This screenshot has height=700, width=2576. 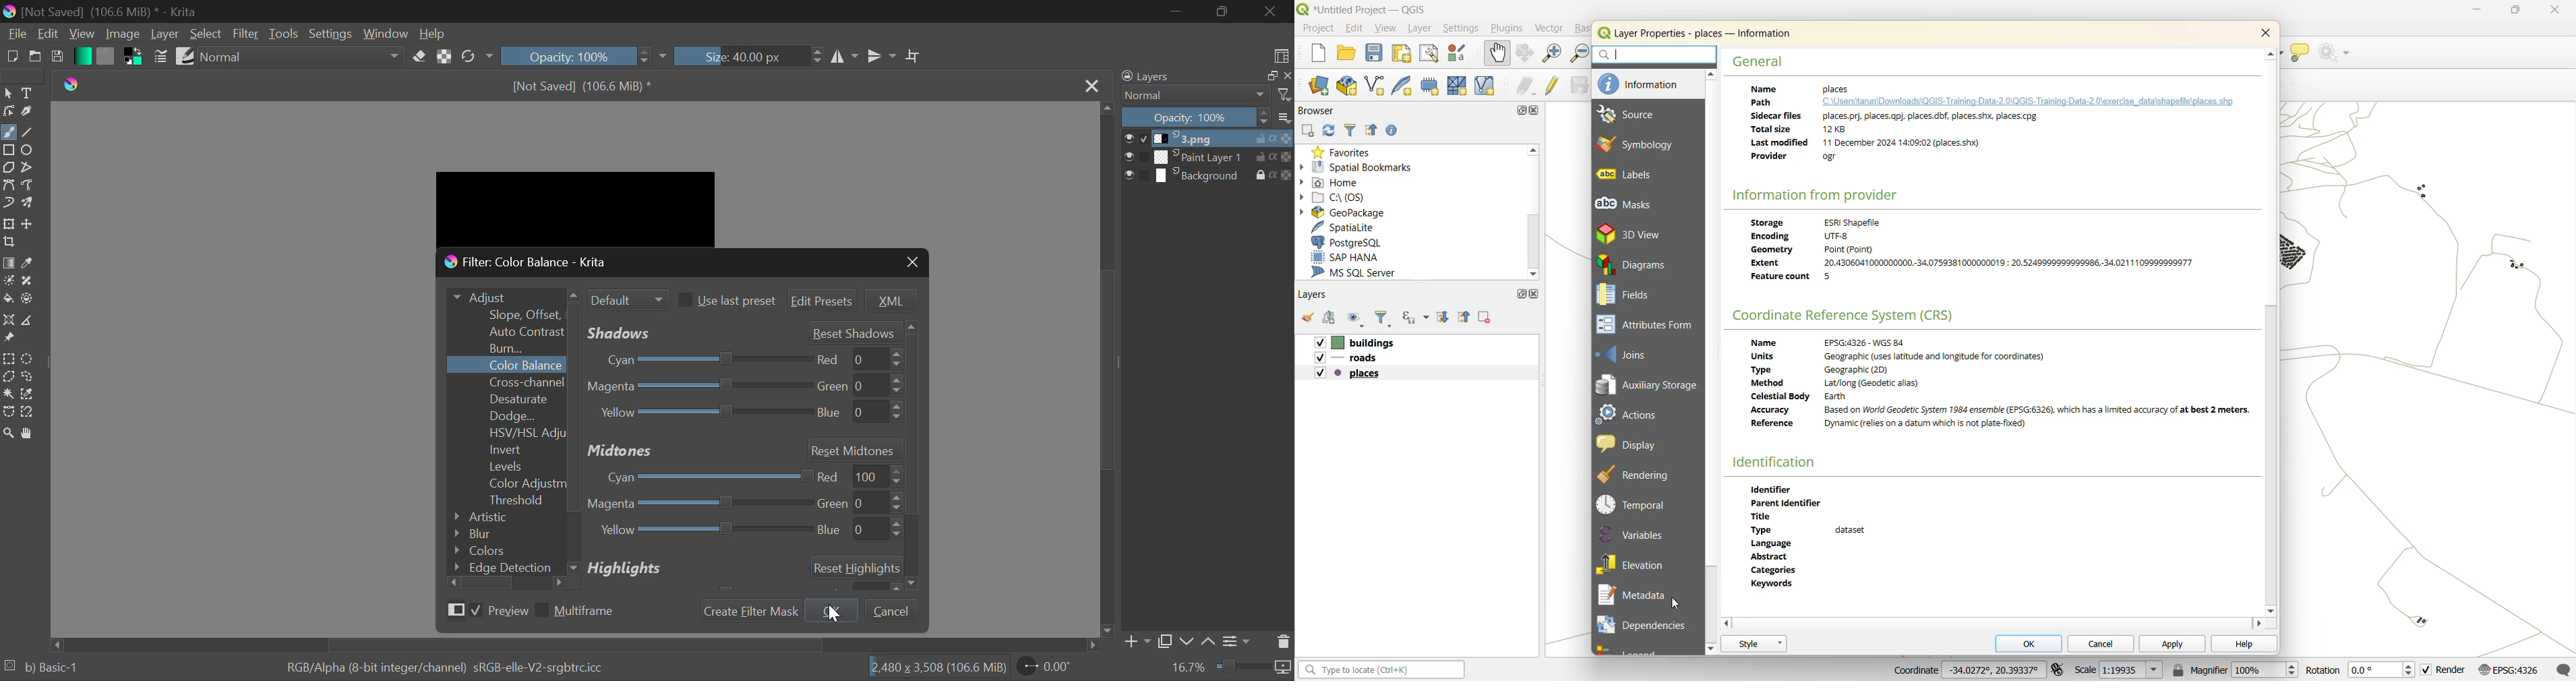 What do you see at coordinates (1351, 211) in the screenshot?
I see `geopackage` at bounding box center [1351, 211].